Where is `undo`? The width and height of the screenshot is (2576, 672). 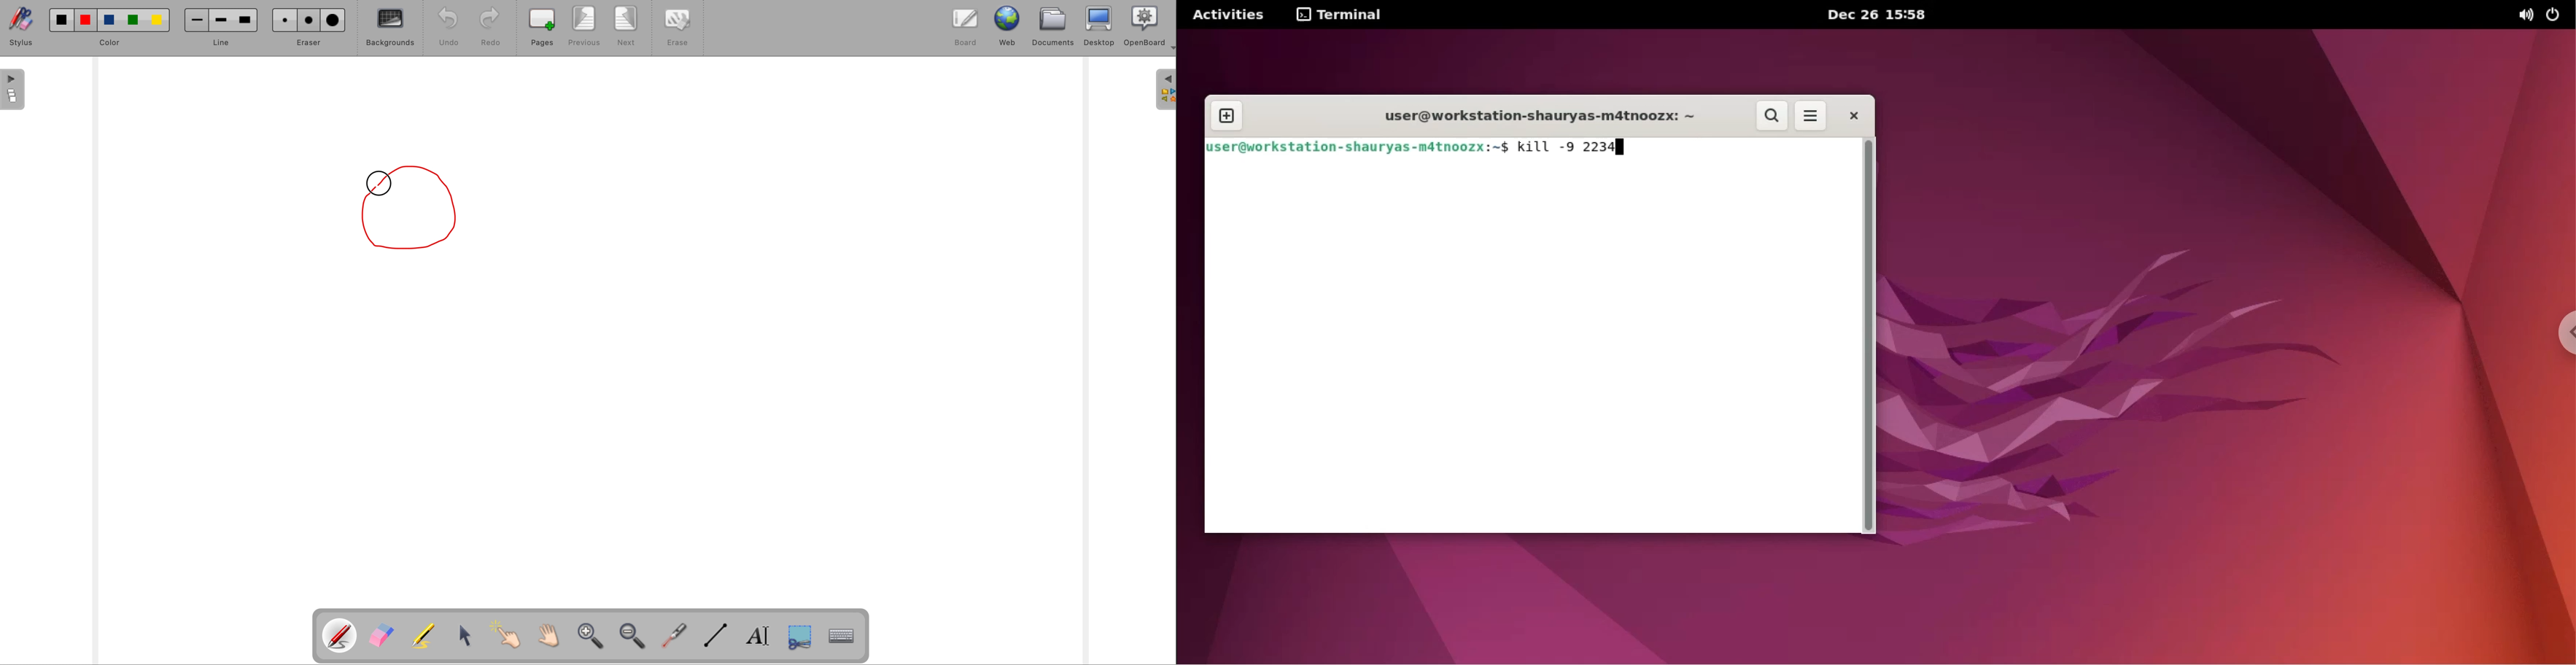 undo is located at coordinates (449, 27).